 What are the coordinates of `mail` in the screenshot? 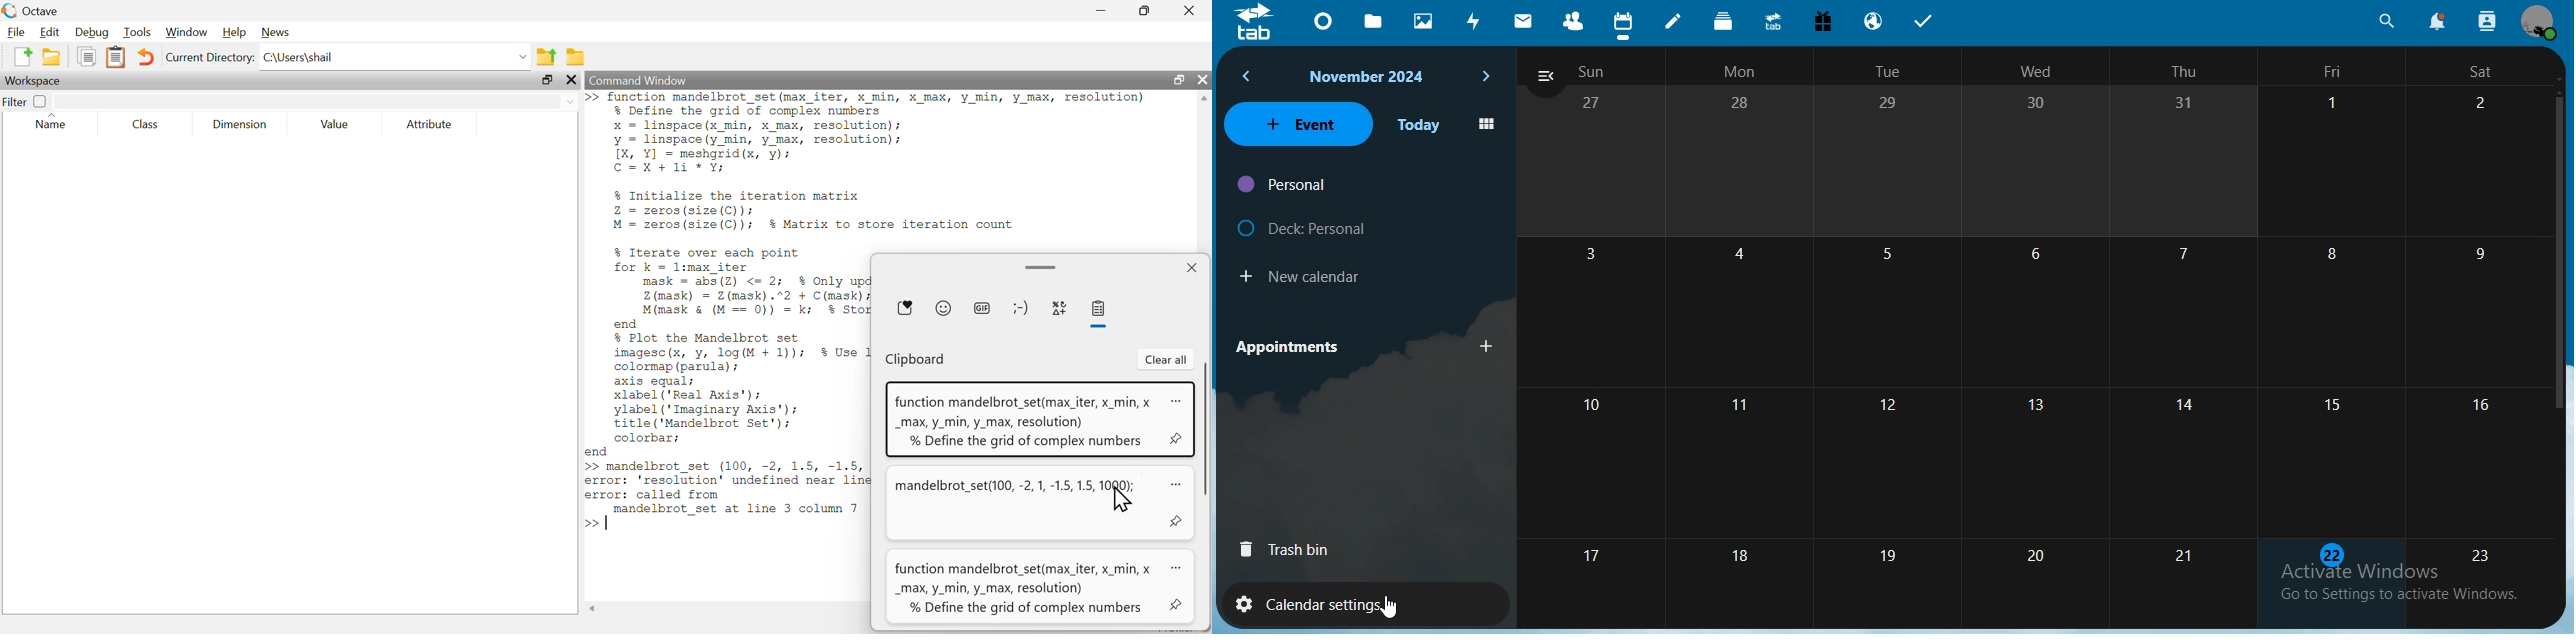 It's located at (1526, 19).